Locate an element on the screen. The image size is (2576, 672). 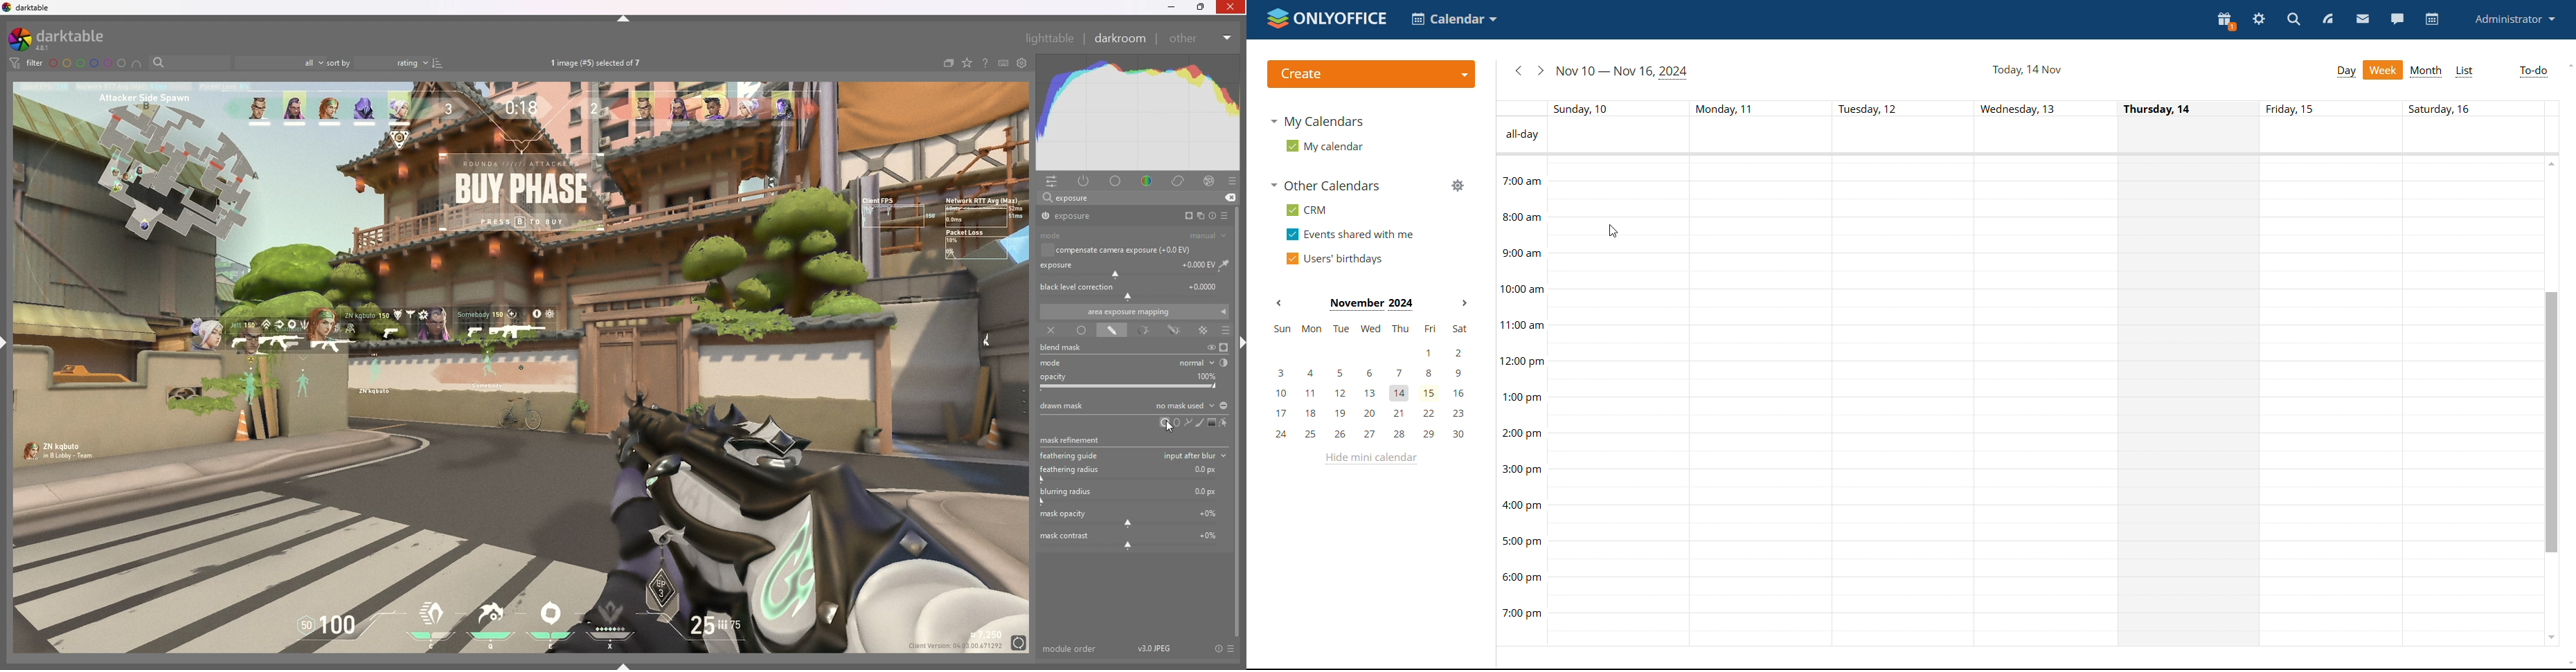
temporarily switch off is located at coordinates (1211, 347).